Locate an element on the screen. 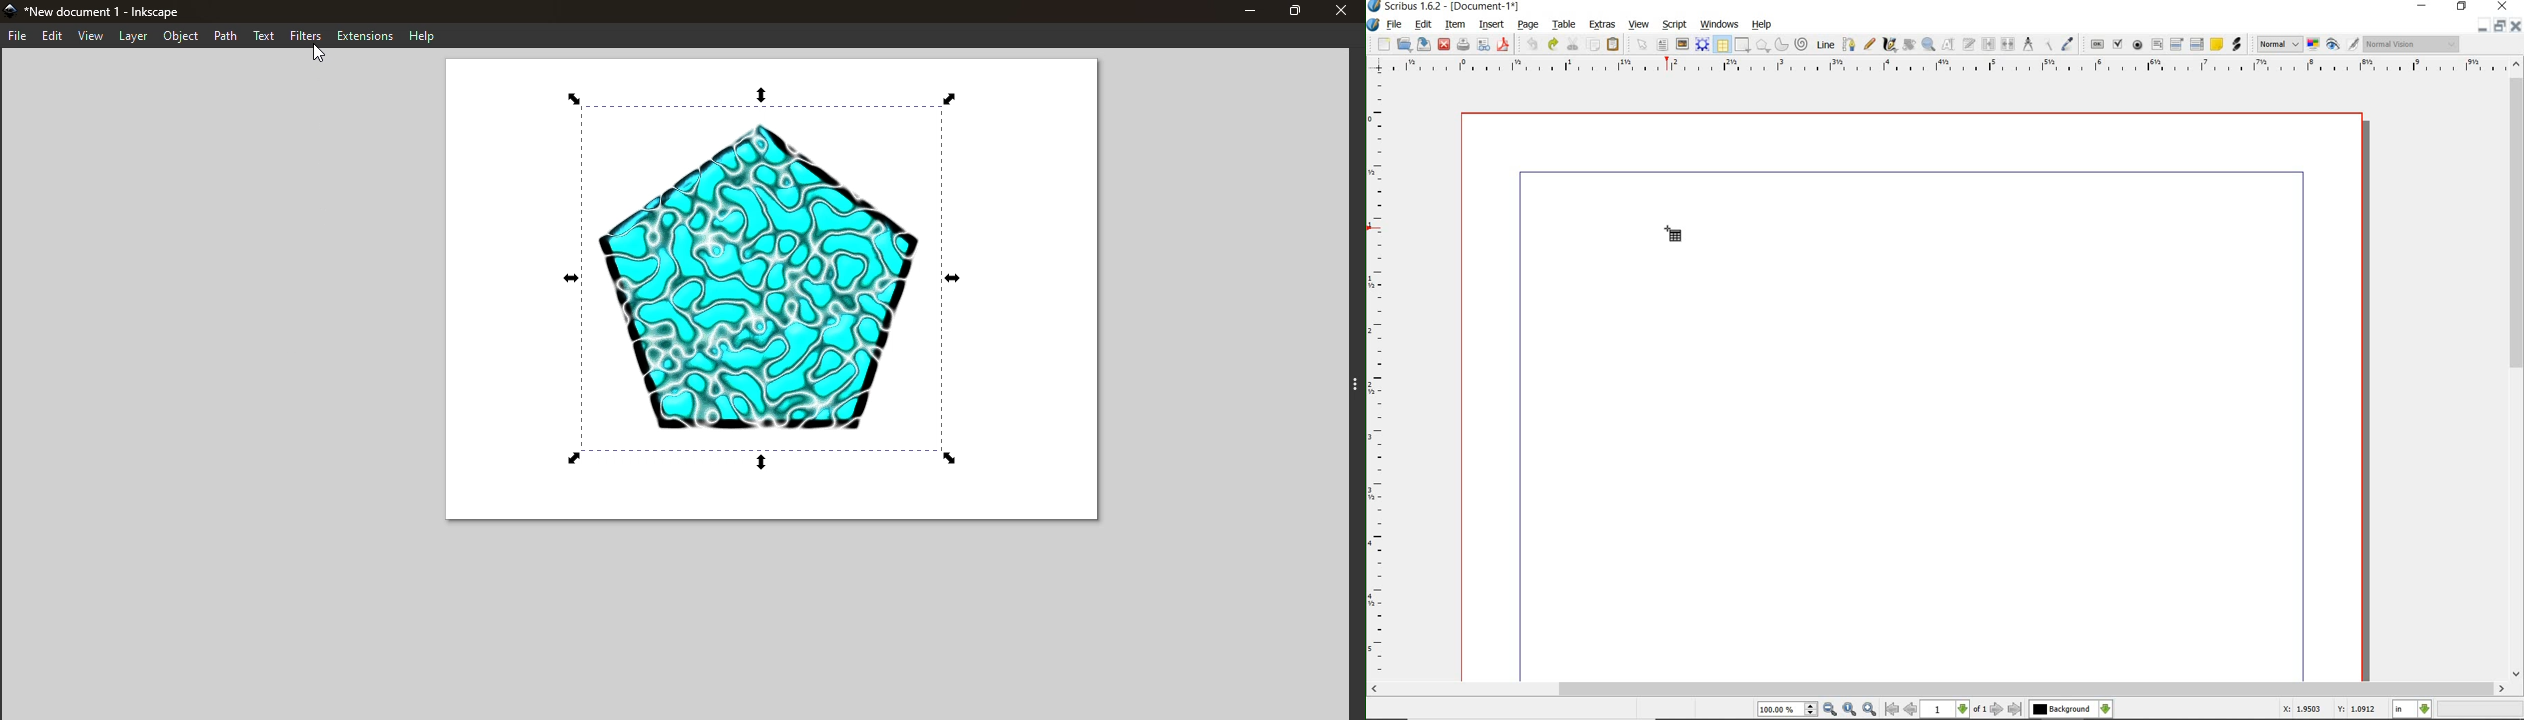  close is located at coordinates (1443, 43).